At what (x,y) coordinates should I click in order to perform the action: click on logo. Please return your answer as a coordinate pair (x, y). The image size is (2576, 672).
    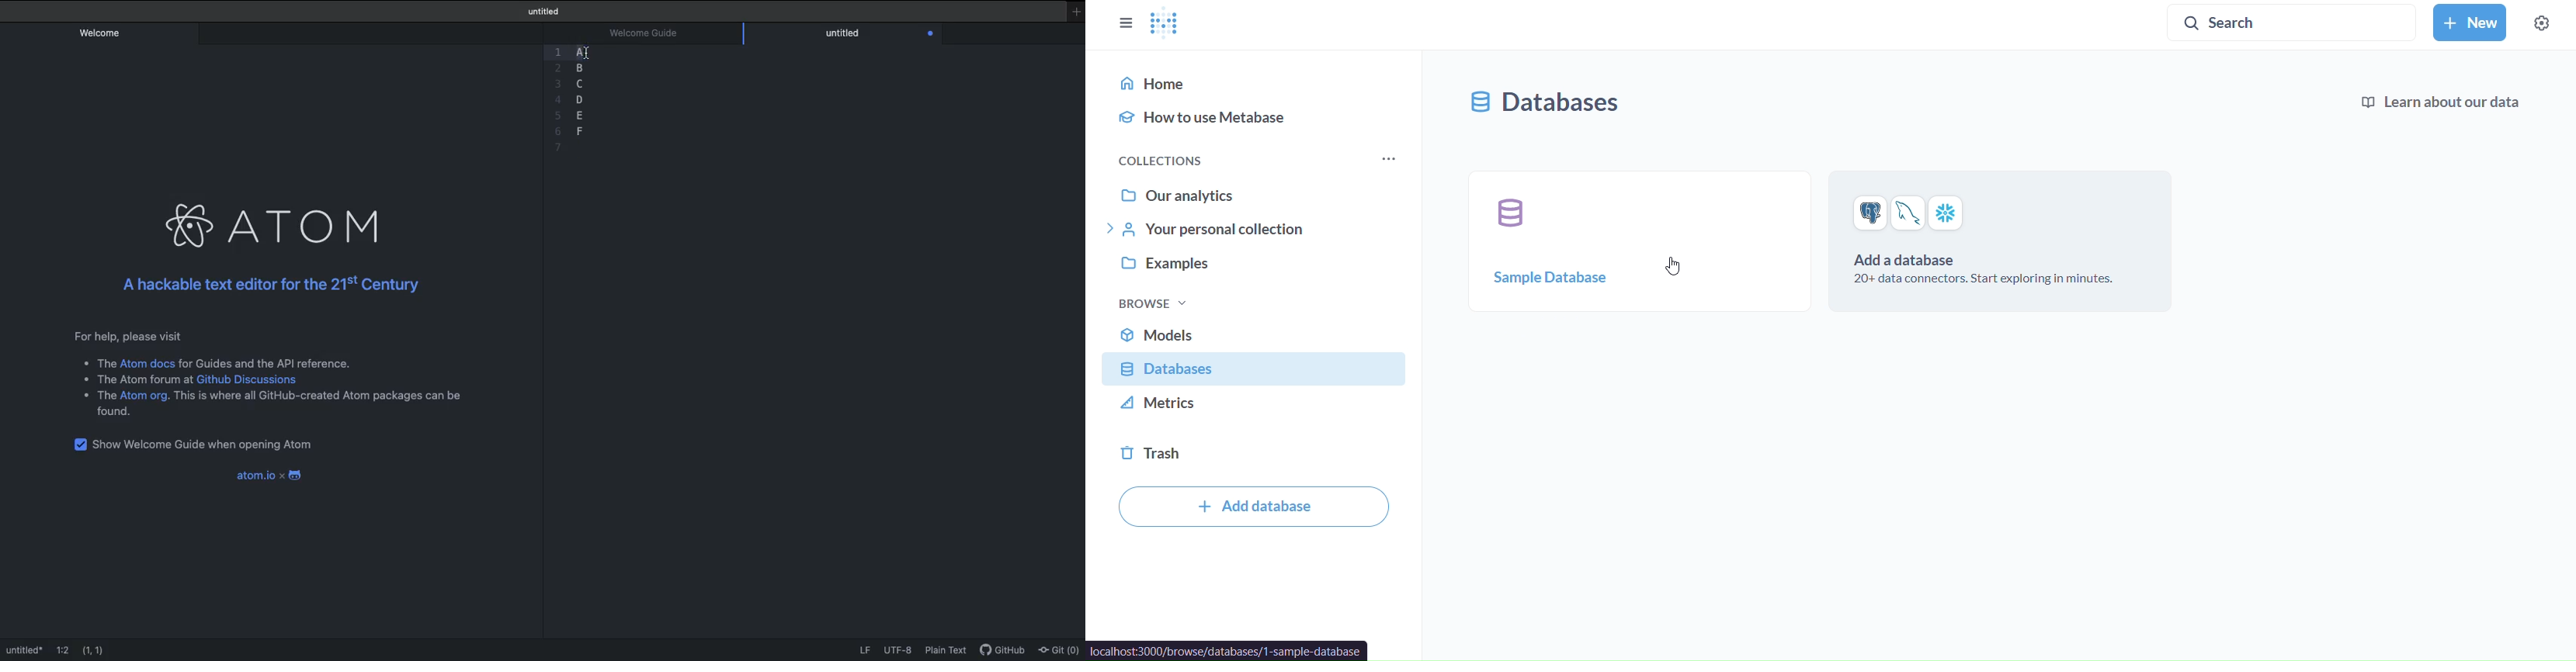
    Looking at the image, I should click on (1165, 26).